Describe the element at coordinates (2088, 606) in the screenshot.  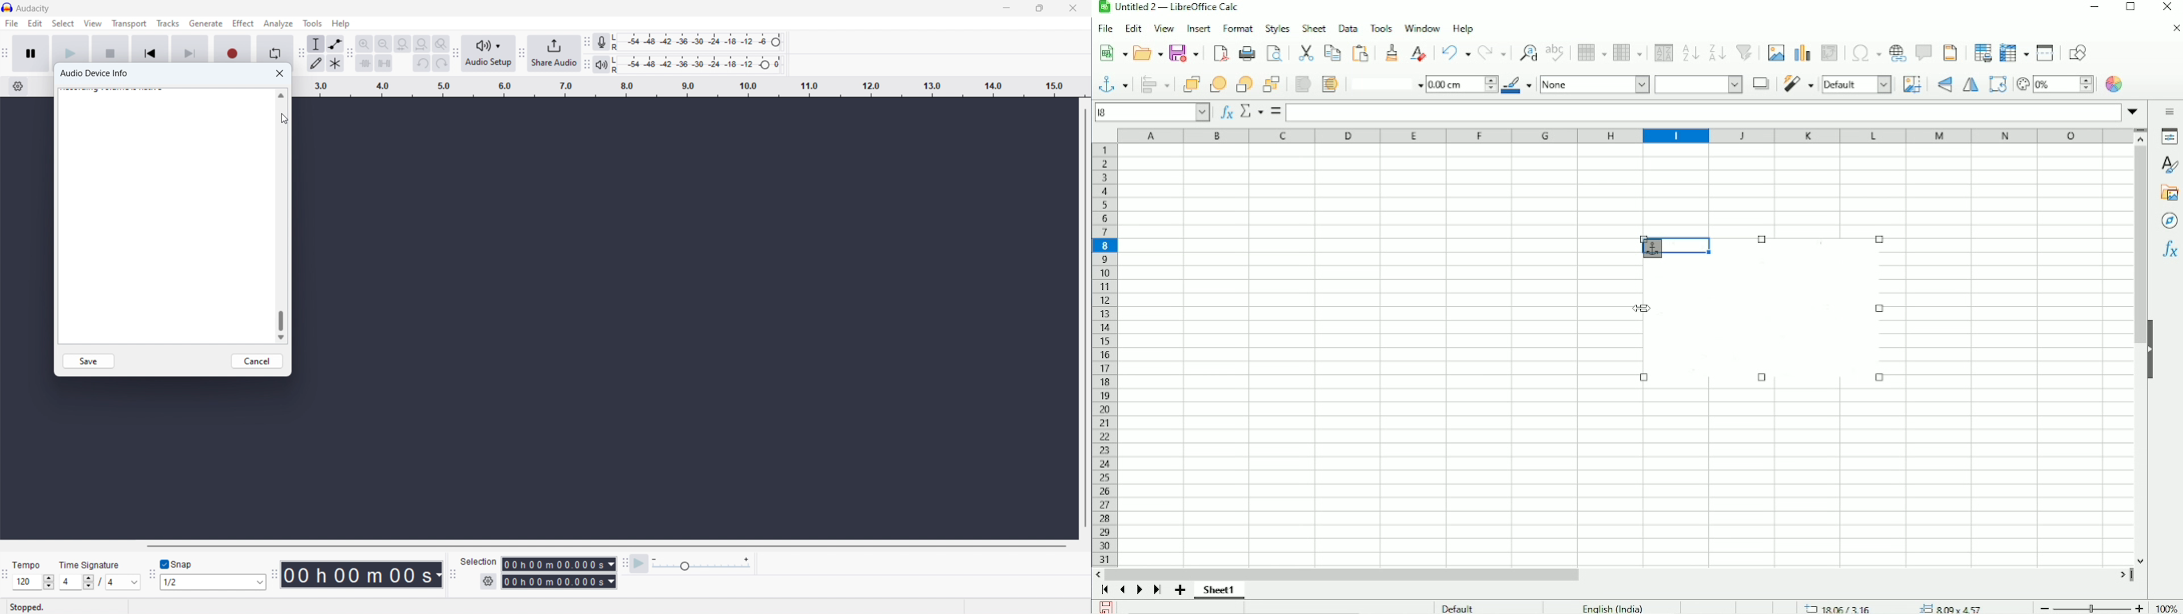
I see `Zoom out/in` at that location.